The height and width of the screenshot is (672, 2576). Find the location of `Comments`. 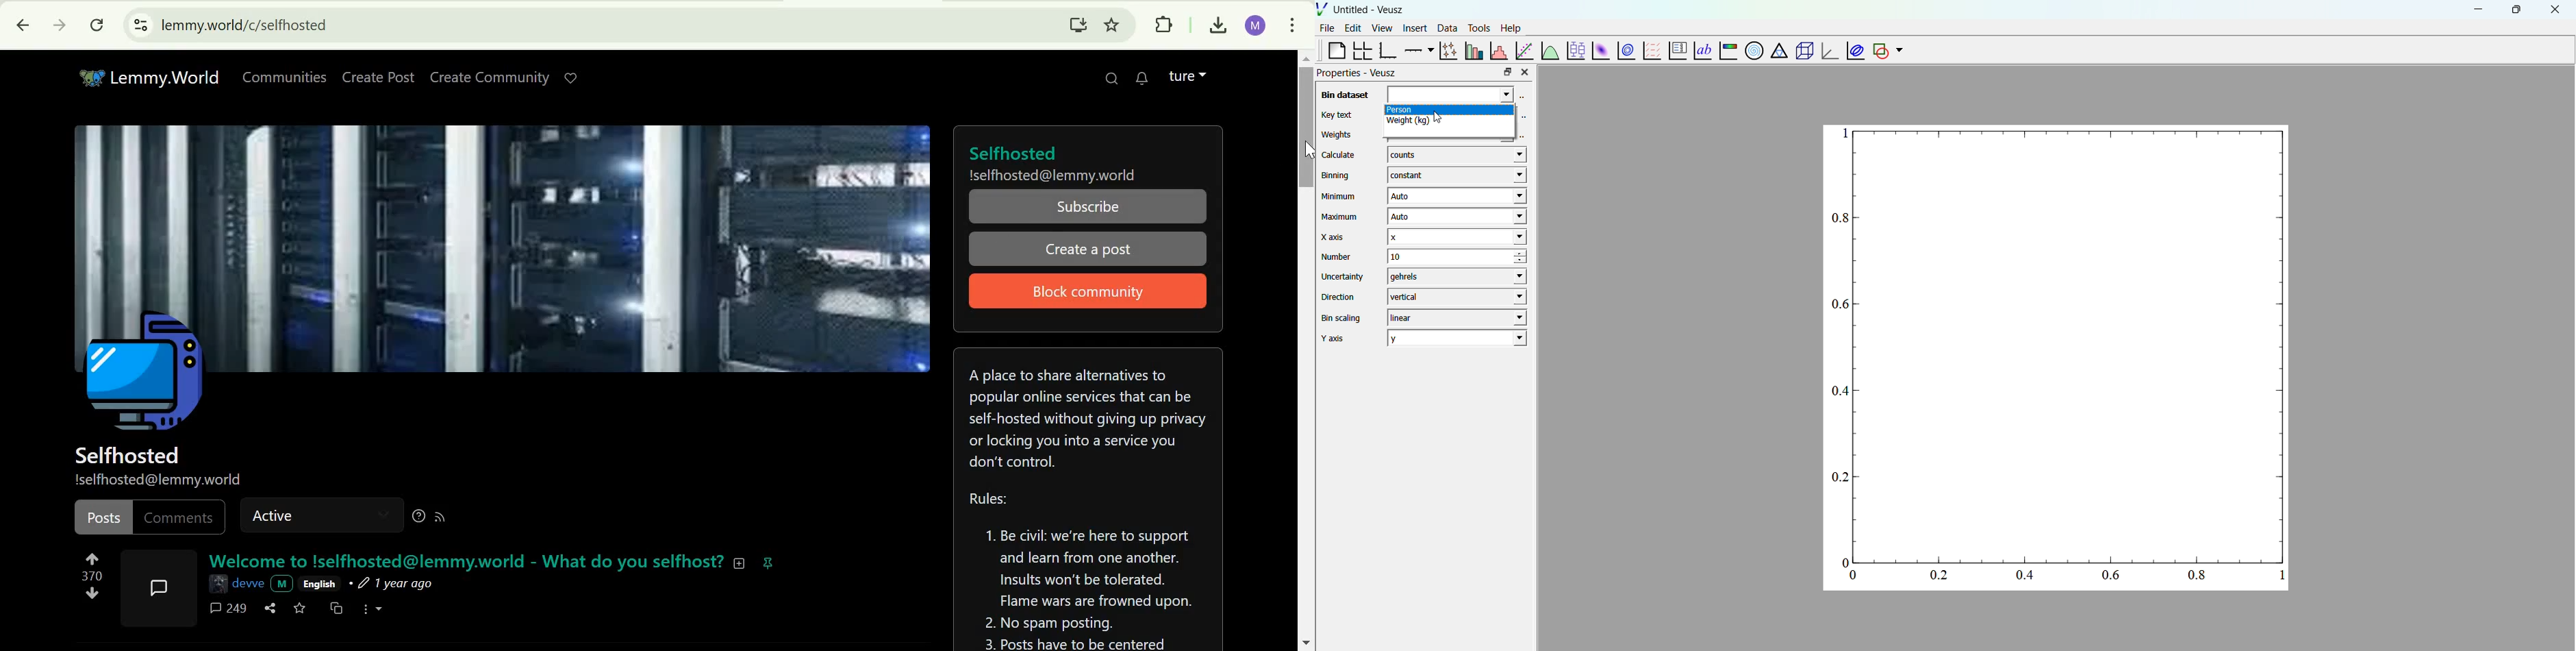

Comments is located at coordinates (178, 518).